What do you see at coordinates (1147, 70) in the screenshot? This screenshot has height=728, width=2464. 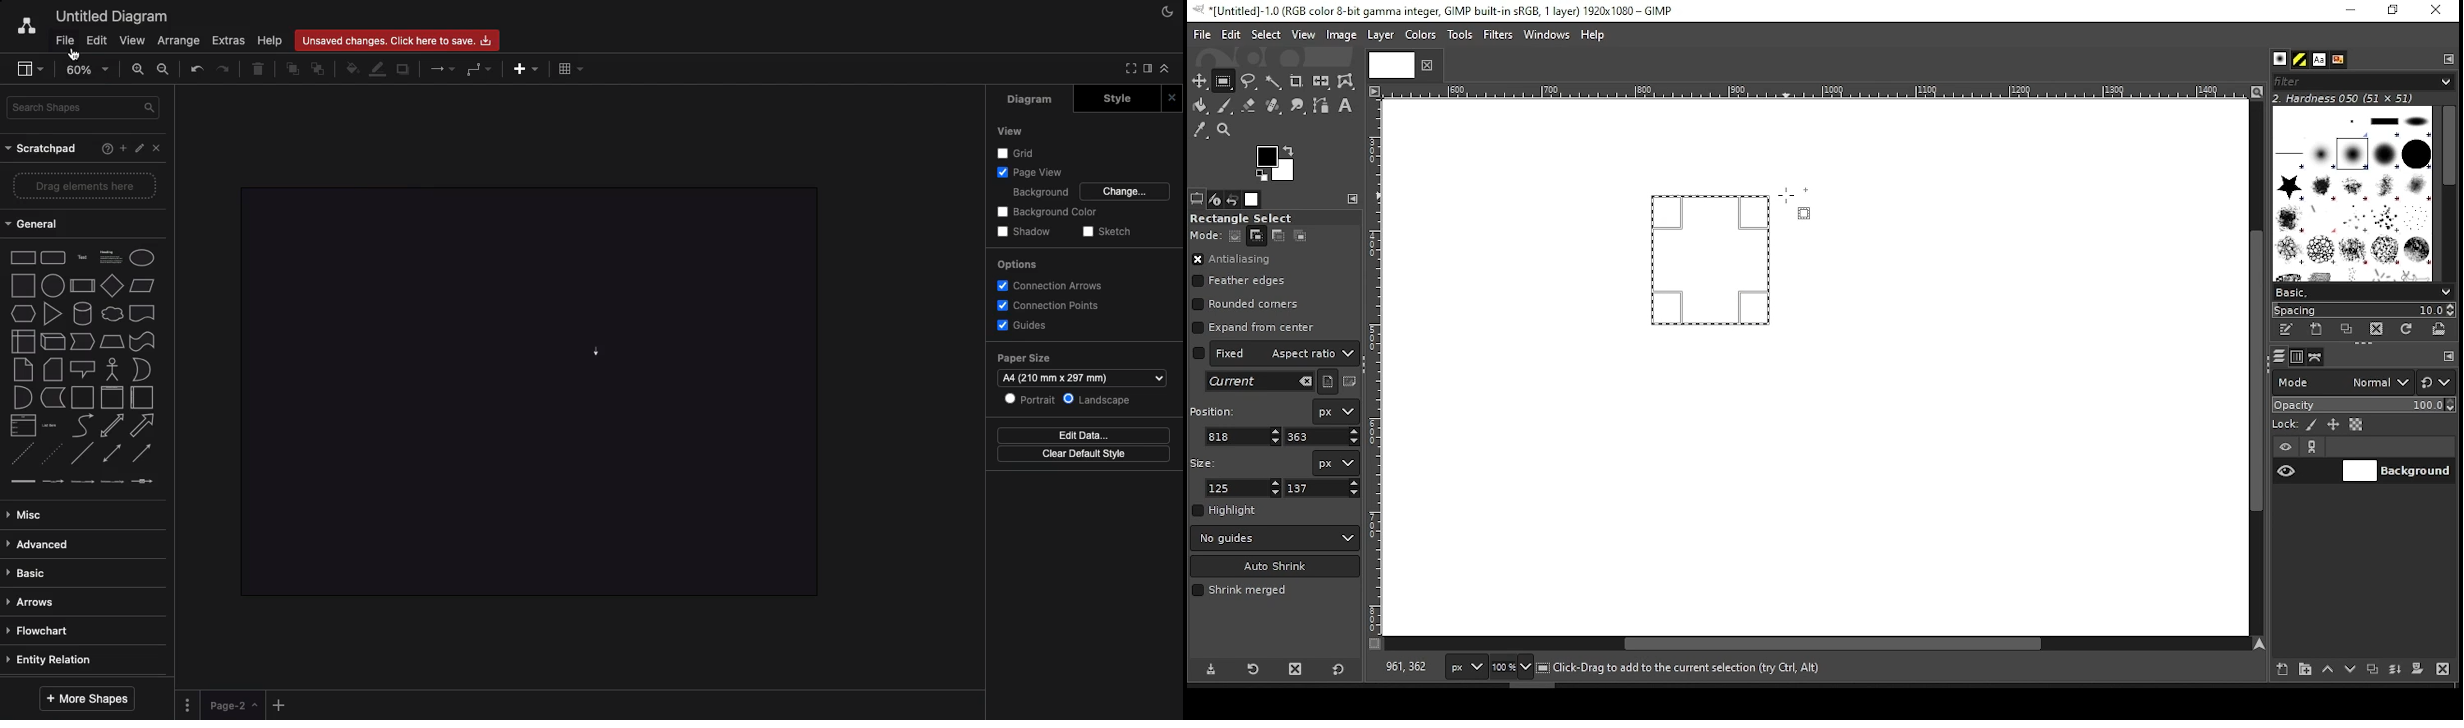 I see `Sidebar` at bounding box center [1147, 70].